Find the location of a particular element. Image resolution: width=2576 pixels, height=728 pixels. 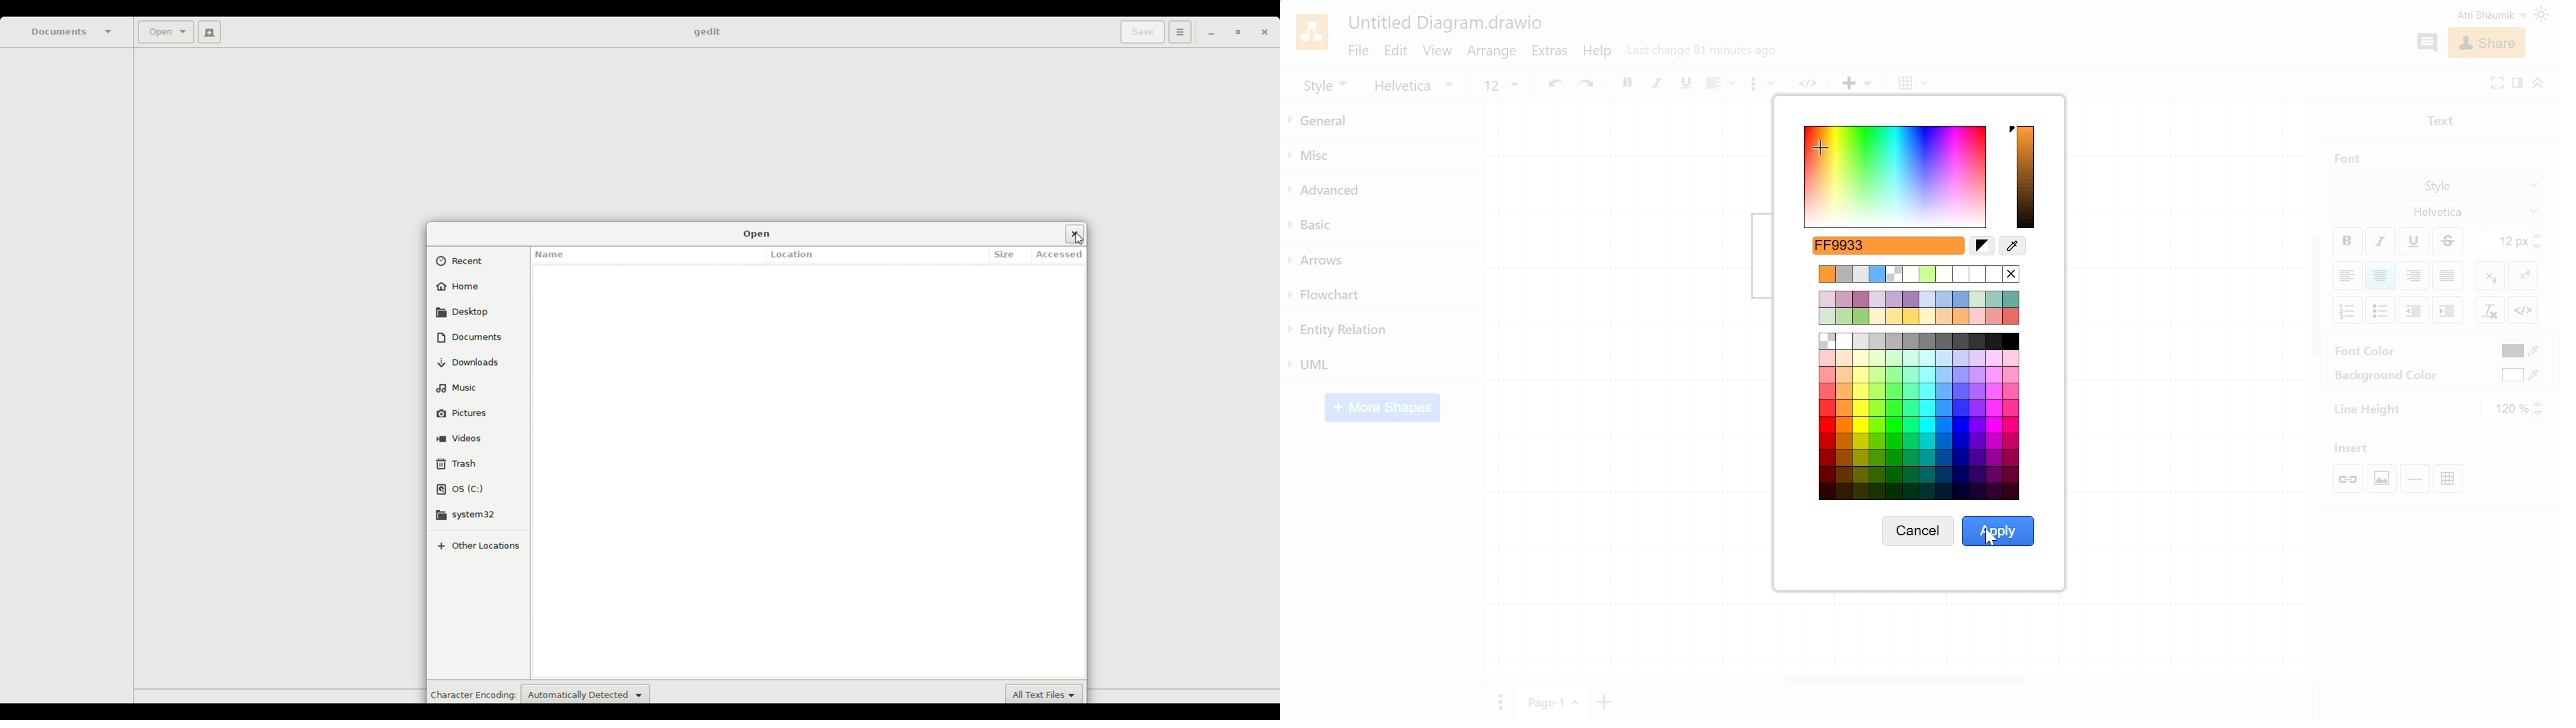

Format is located at coordinates (2517, 85).